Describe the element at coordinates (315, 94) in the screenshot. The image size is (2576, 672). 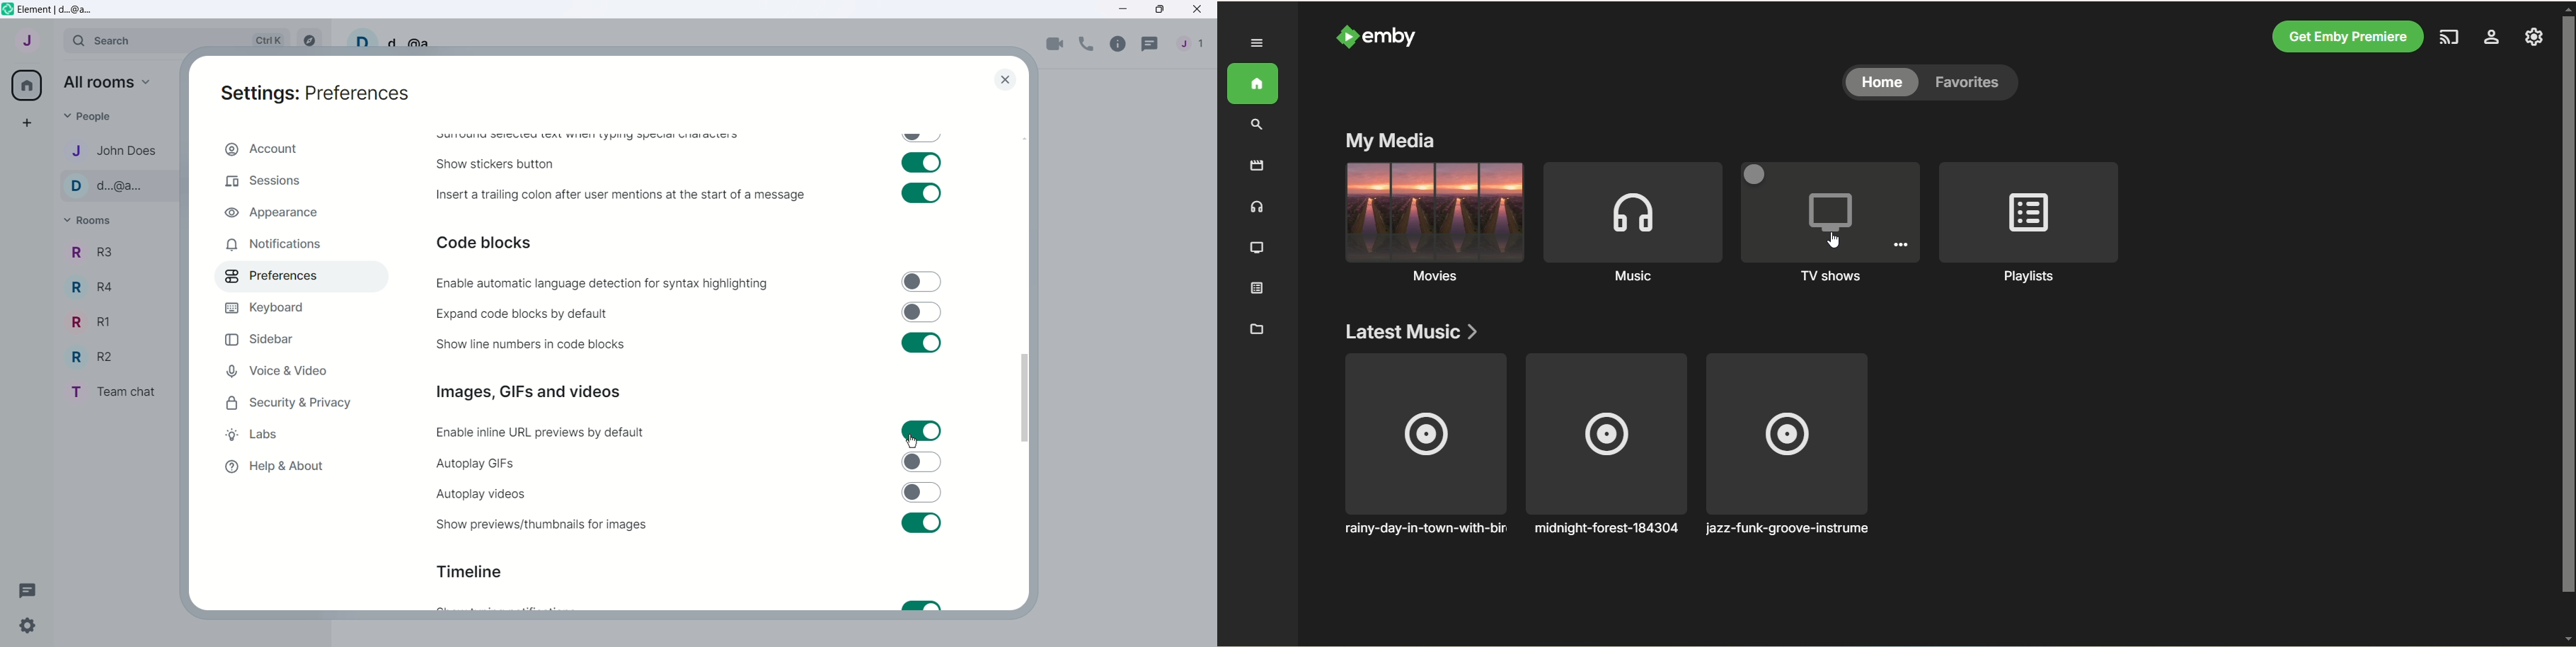
I see `Settings: Preferences` at that location.